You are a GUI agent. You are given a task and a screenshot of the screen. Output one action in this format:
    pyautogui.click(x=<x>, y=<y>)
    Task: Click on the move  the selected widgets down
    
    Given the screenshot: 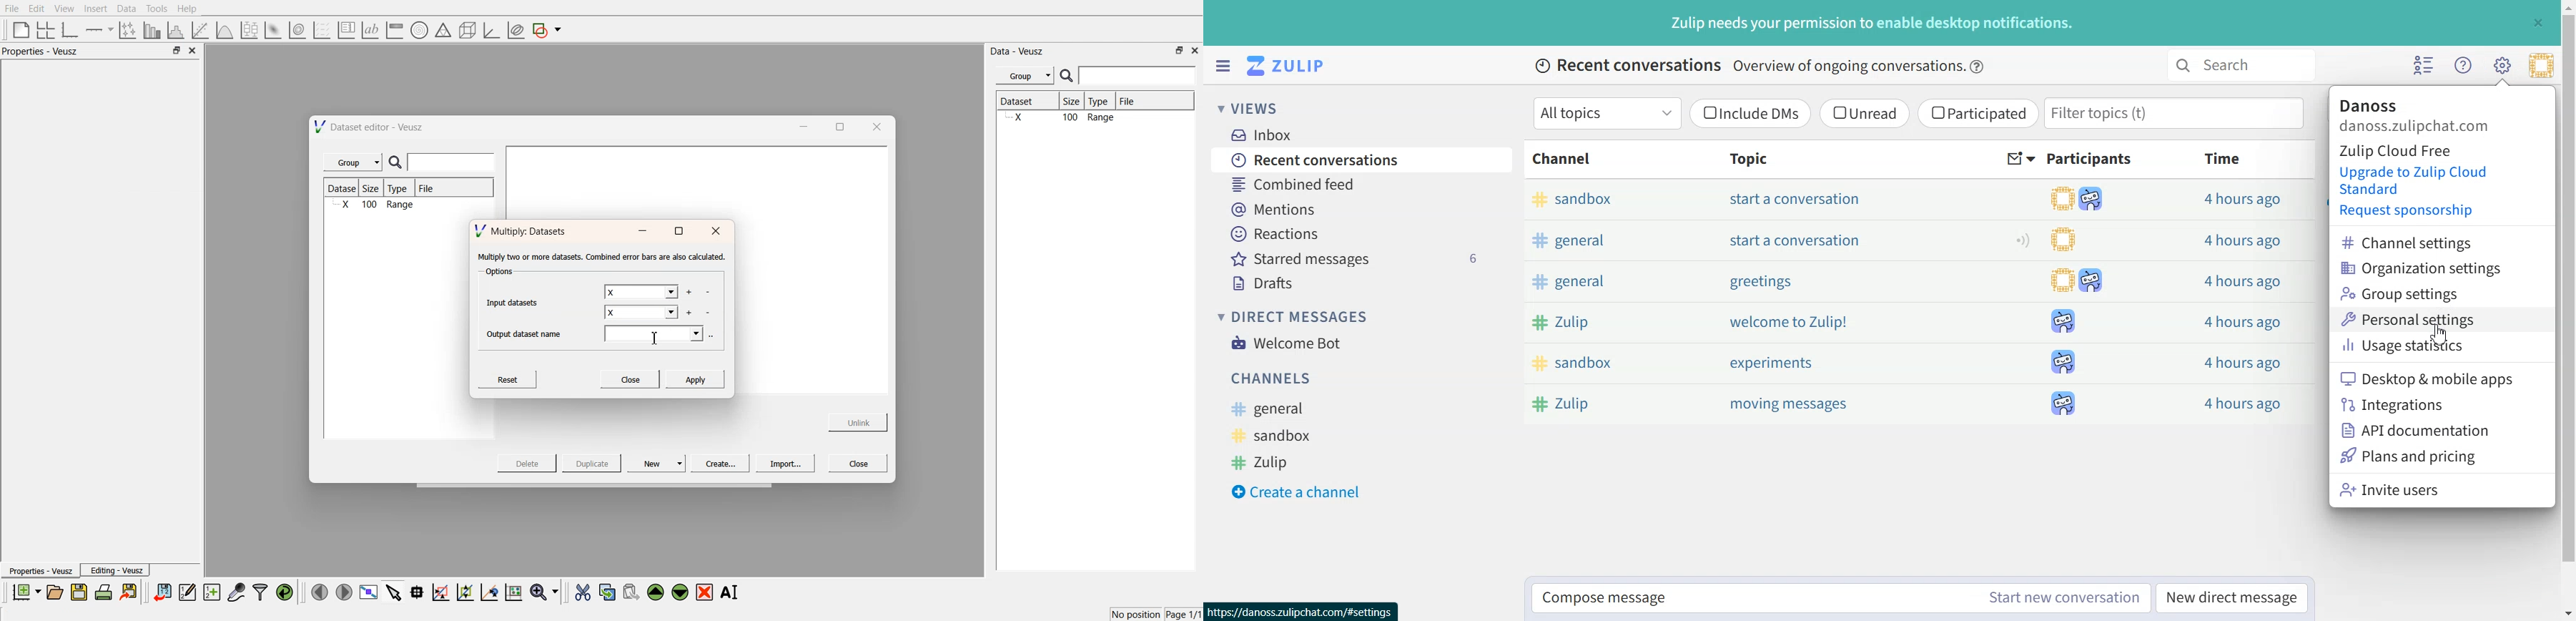 What is the action you would take?
    pyautogui.click(x=680, y=591)
    